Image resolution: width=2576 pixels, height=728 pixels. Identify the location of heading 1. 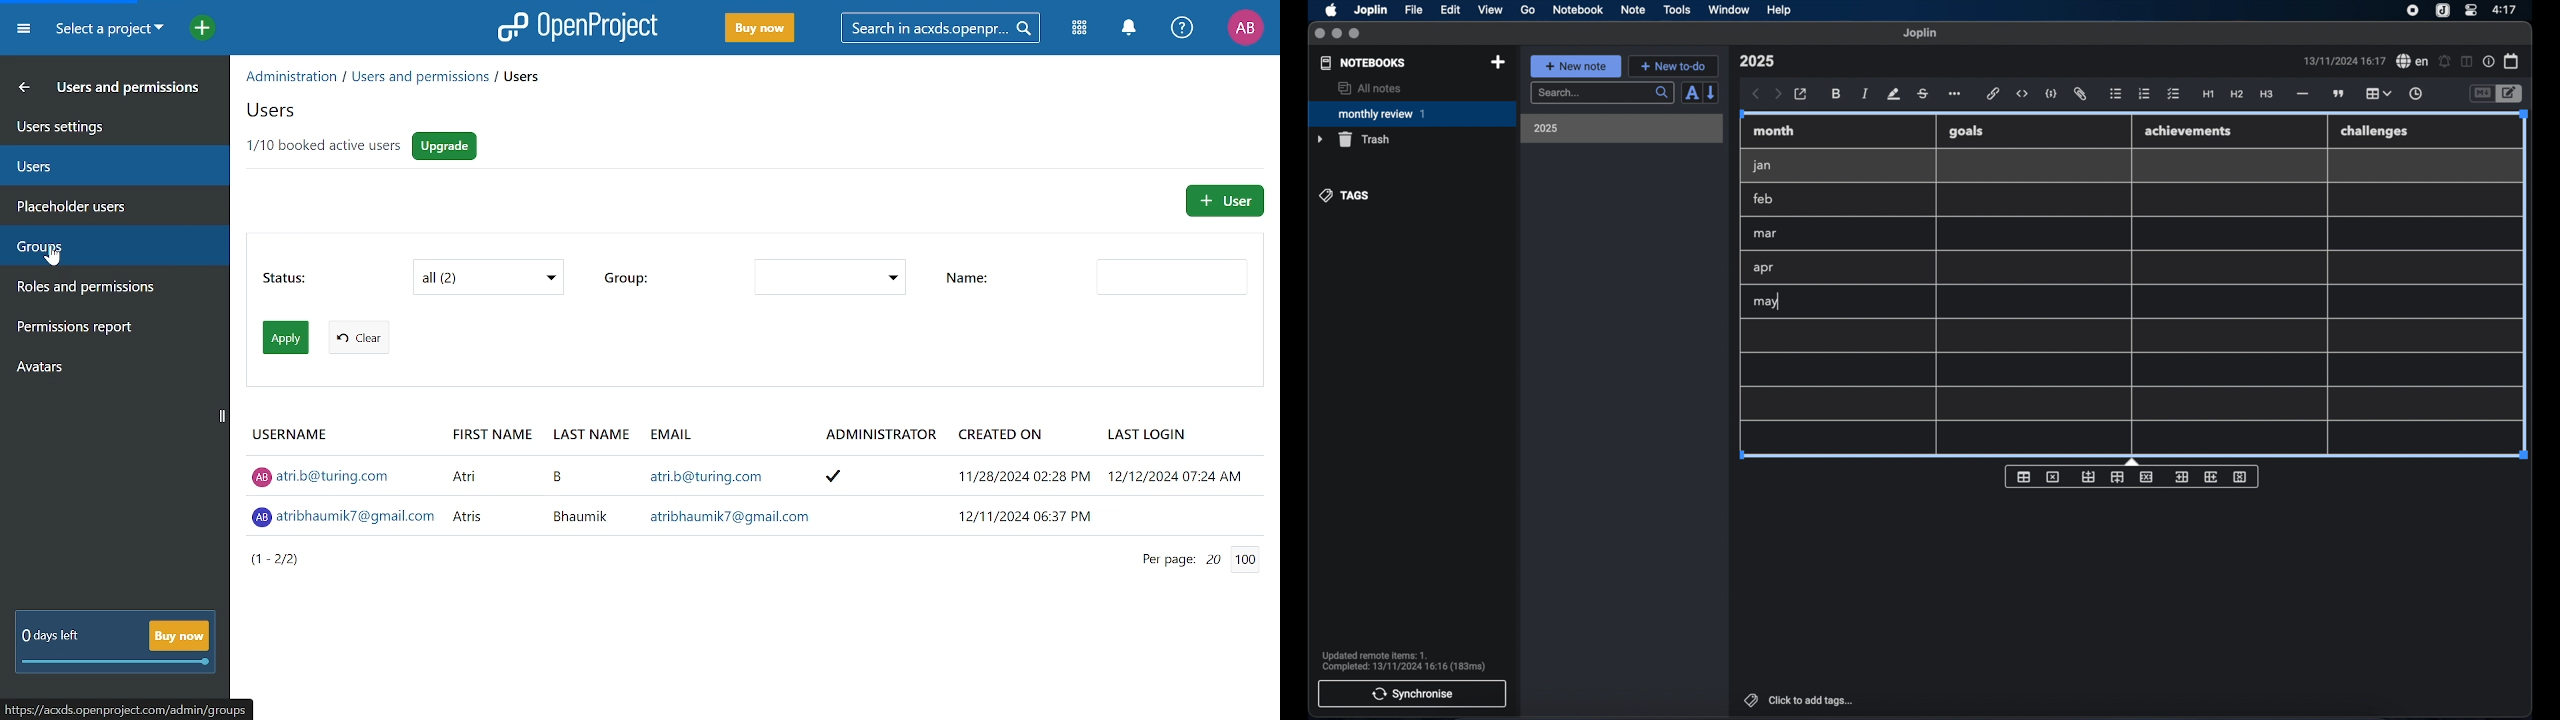
(2209, 95).